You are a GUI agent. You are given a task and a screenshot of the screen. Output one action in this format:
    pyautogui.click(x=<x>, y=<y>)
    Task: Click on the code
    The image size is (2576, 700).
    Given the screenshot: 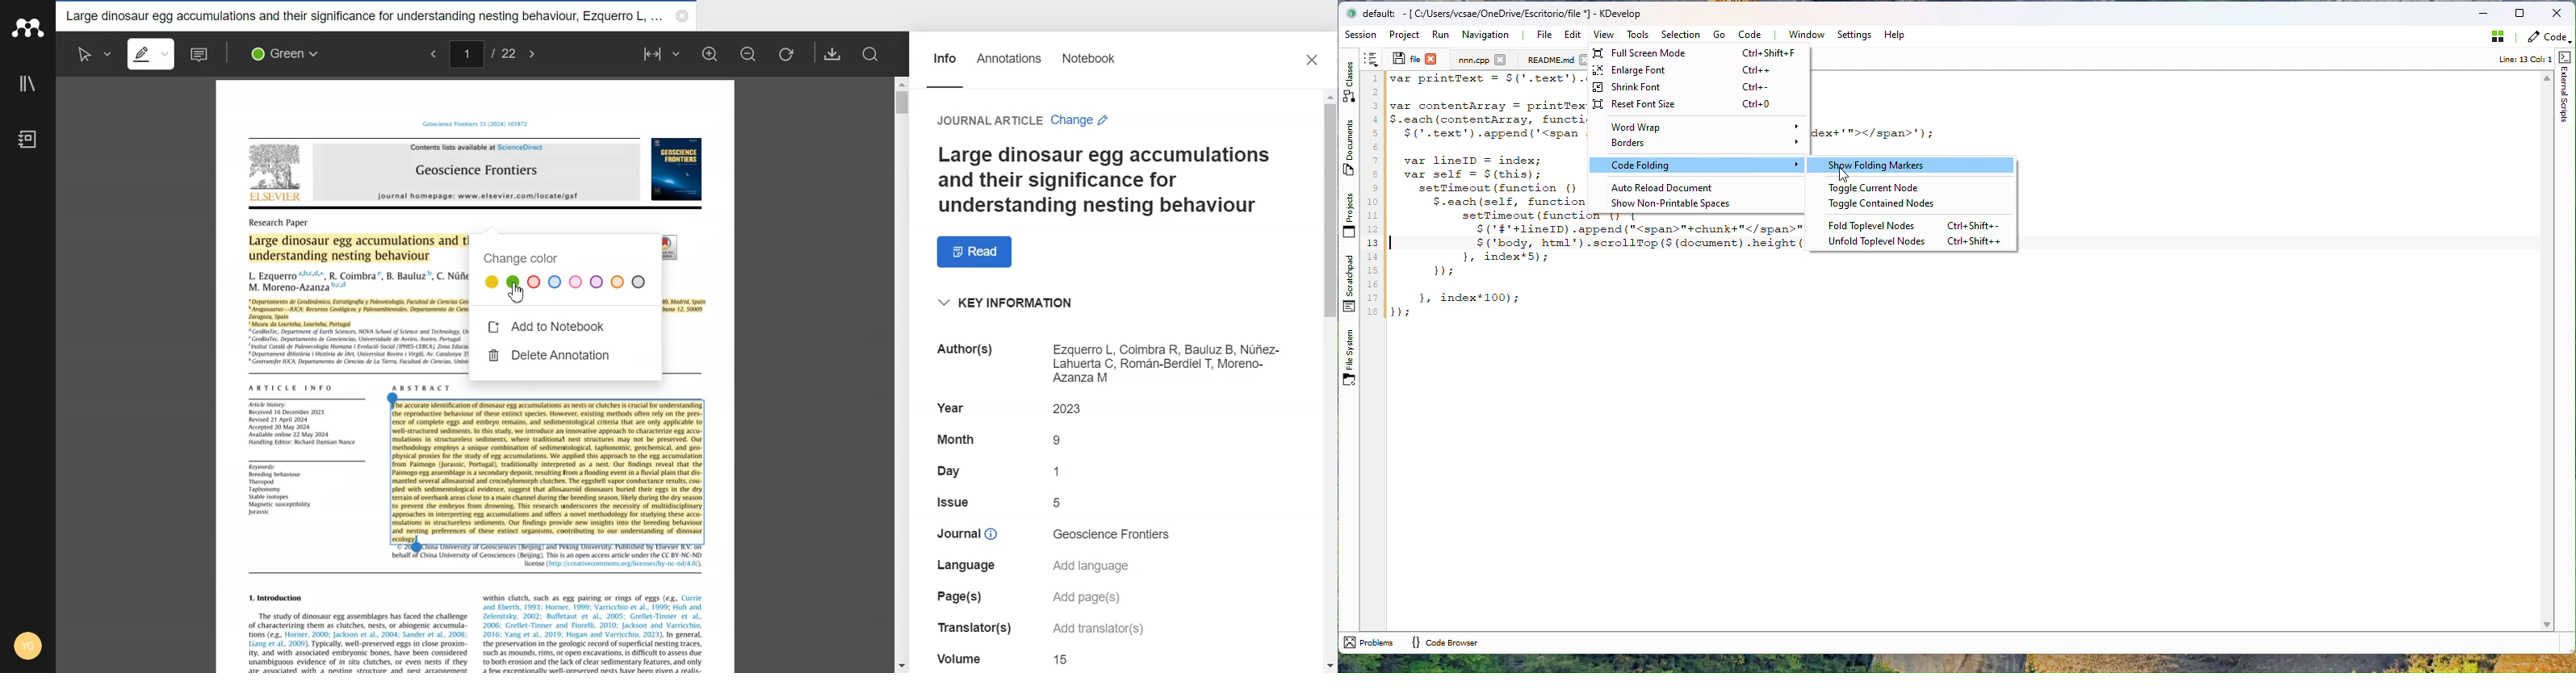 What is the action you would take?
    pyautogui.click(x=1486, y=197)
    